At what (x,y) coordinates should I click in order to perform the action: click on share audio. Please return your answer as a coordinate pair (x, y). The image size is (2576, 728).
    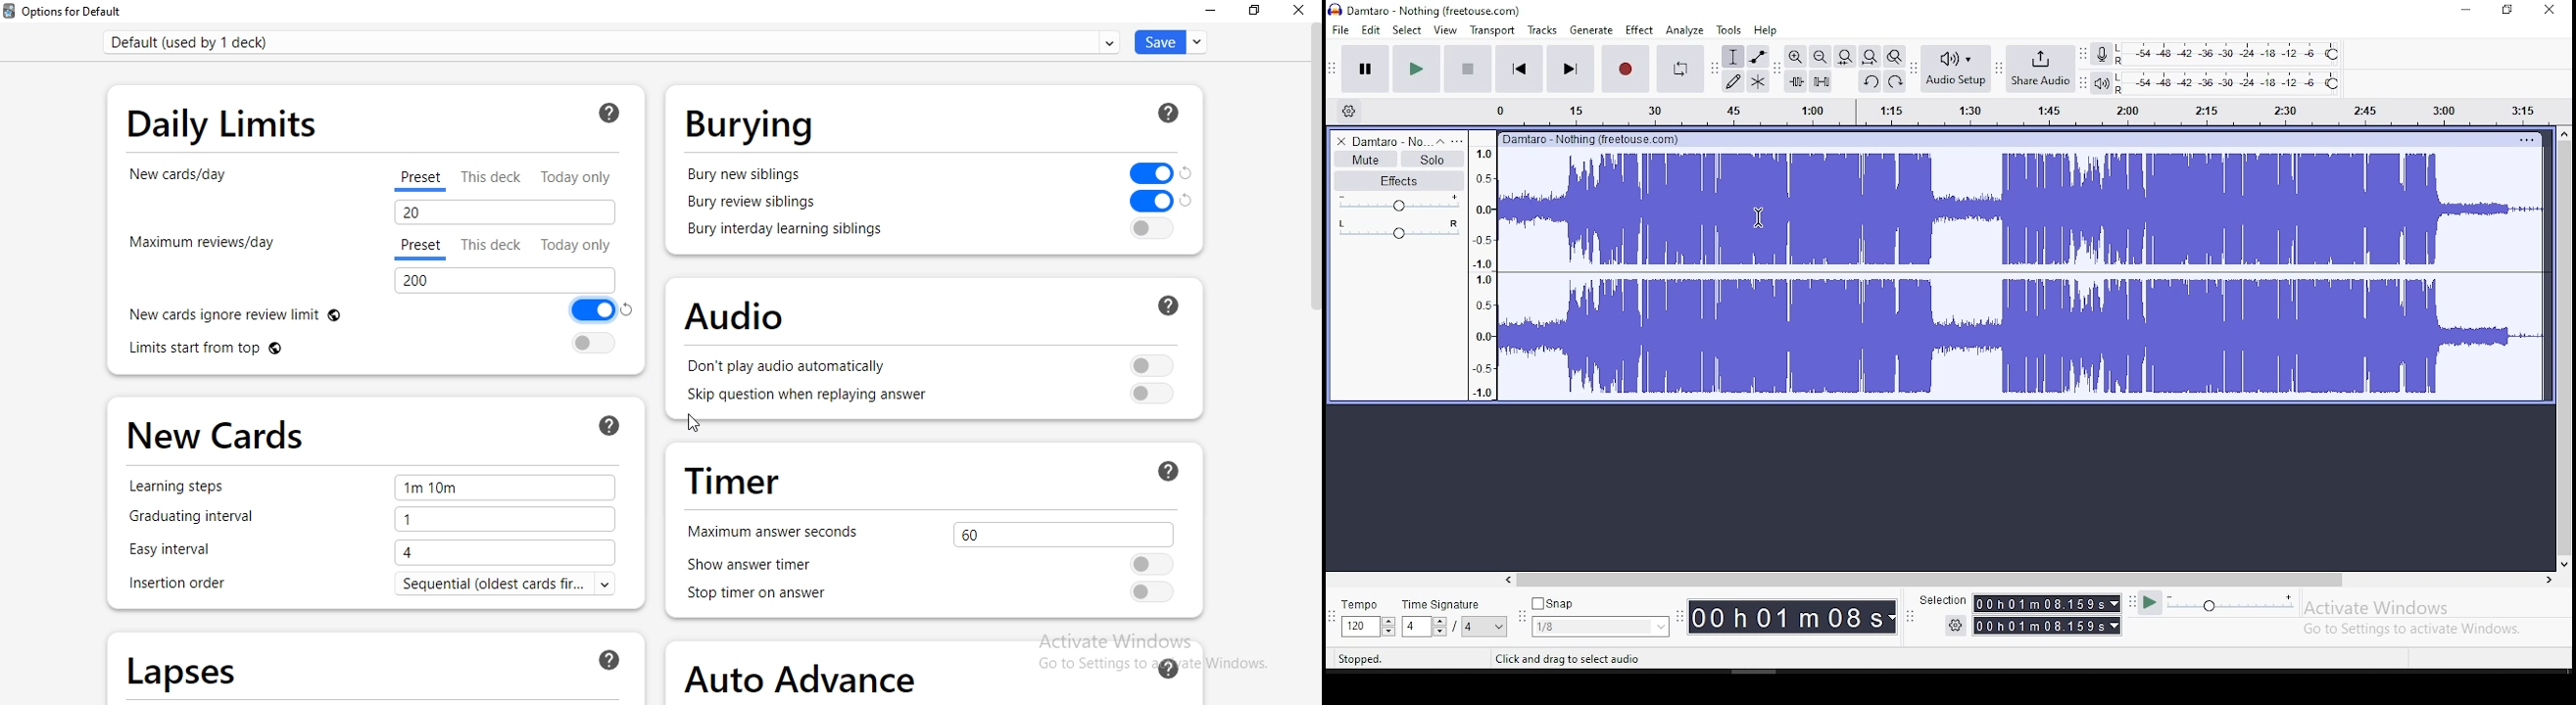
    Looking at the image, I should click on (2041, 69).